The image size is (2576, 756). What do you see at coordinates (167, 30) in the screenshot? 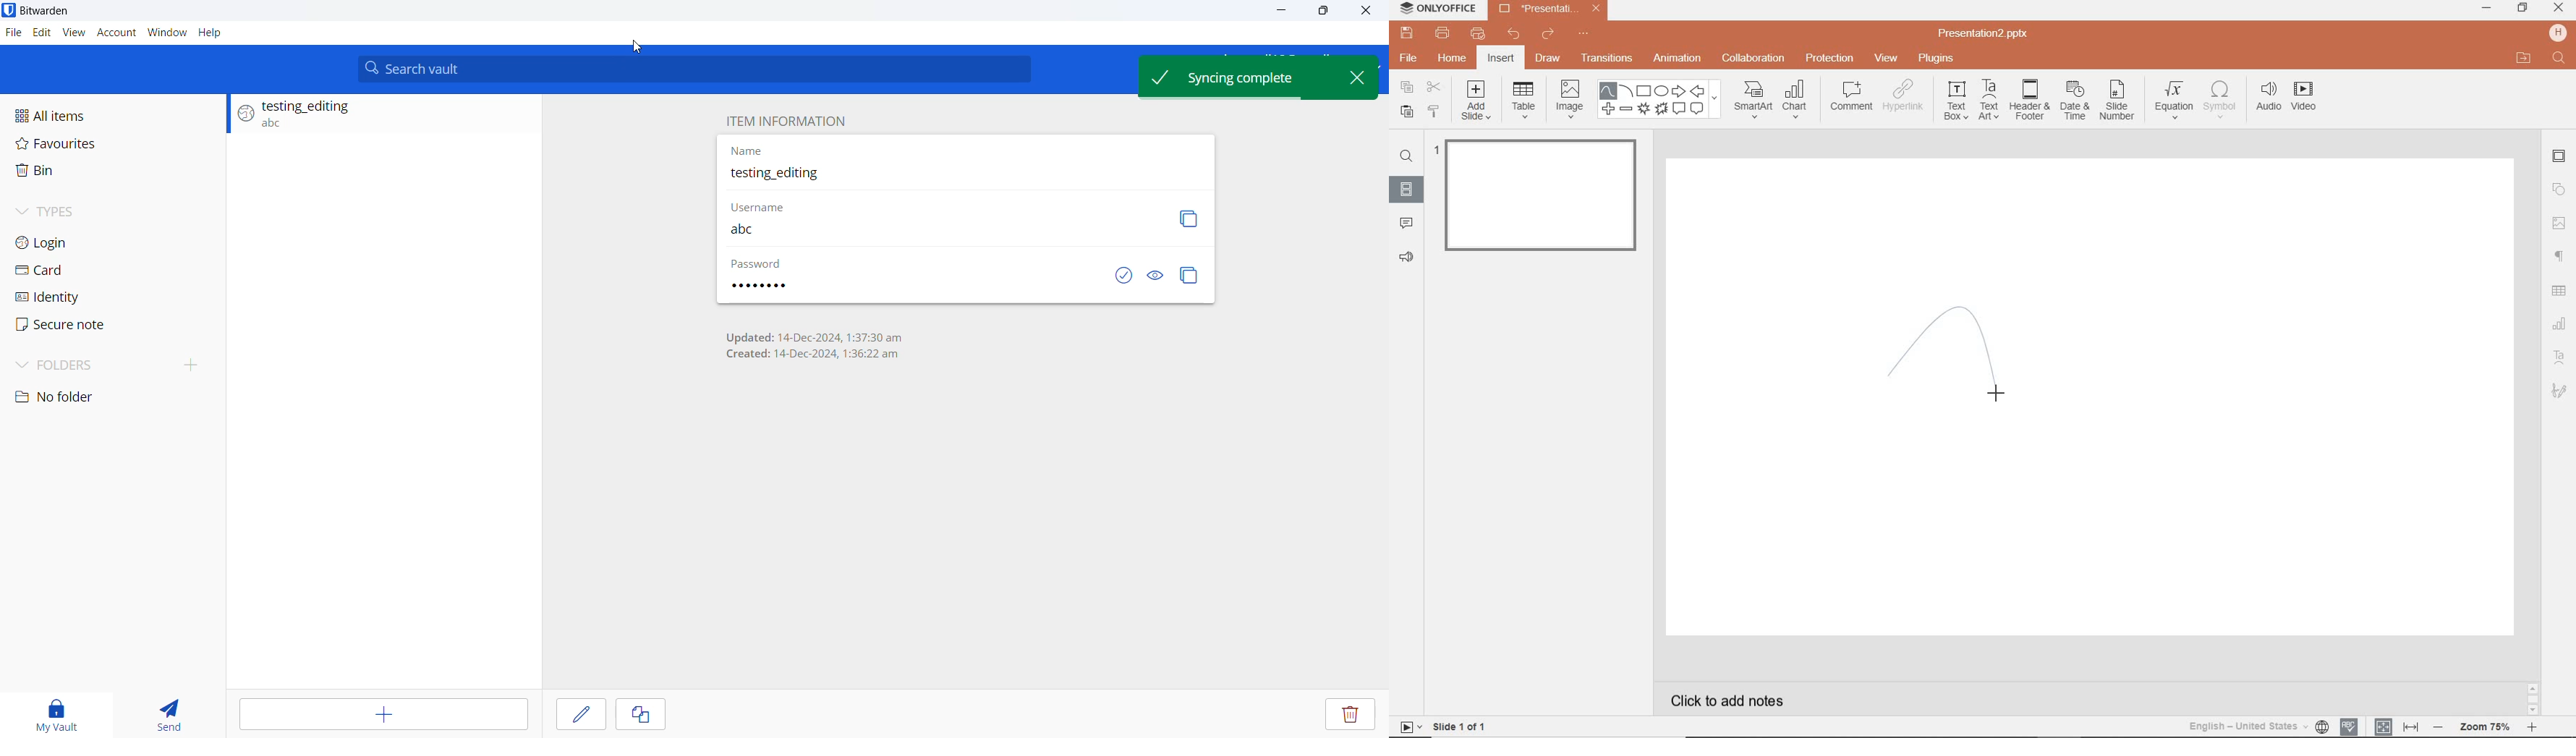
I see `Window` at bounding box center [167, 30].